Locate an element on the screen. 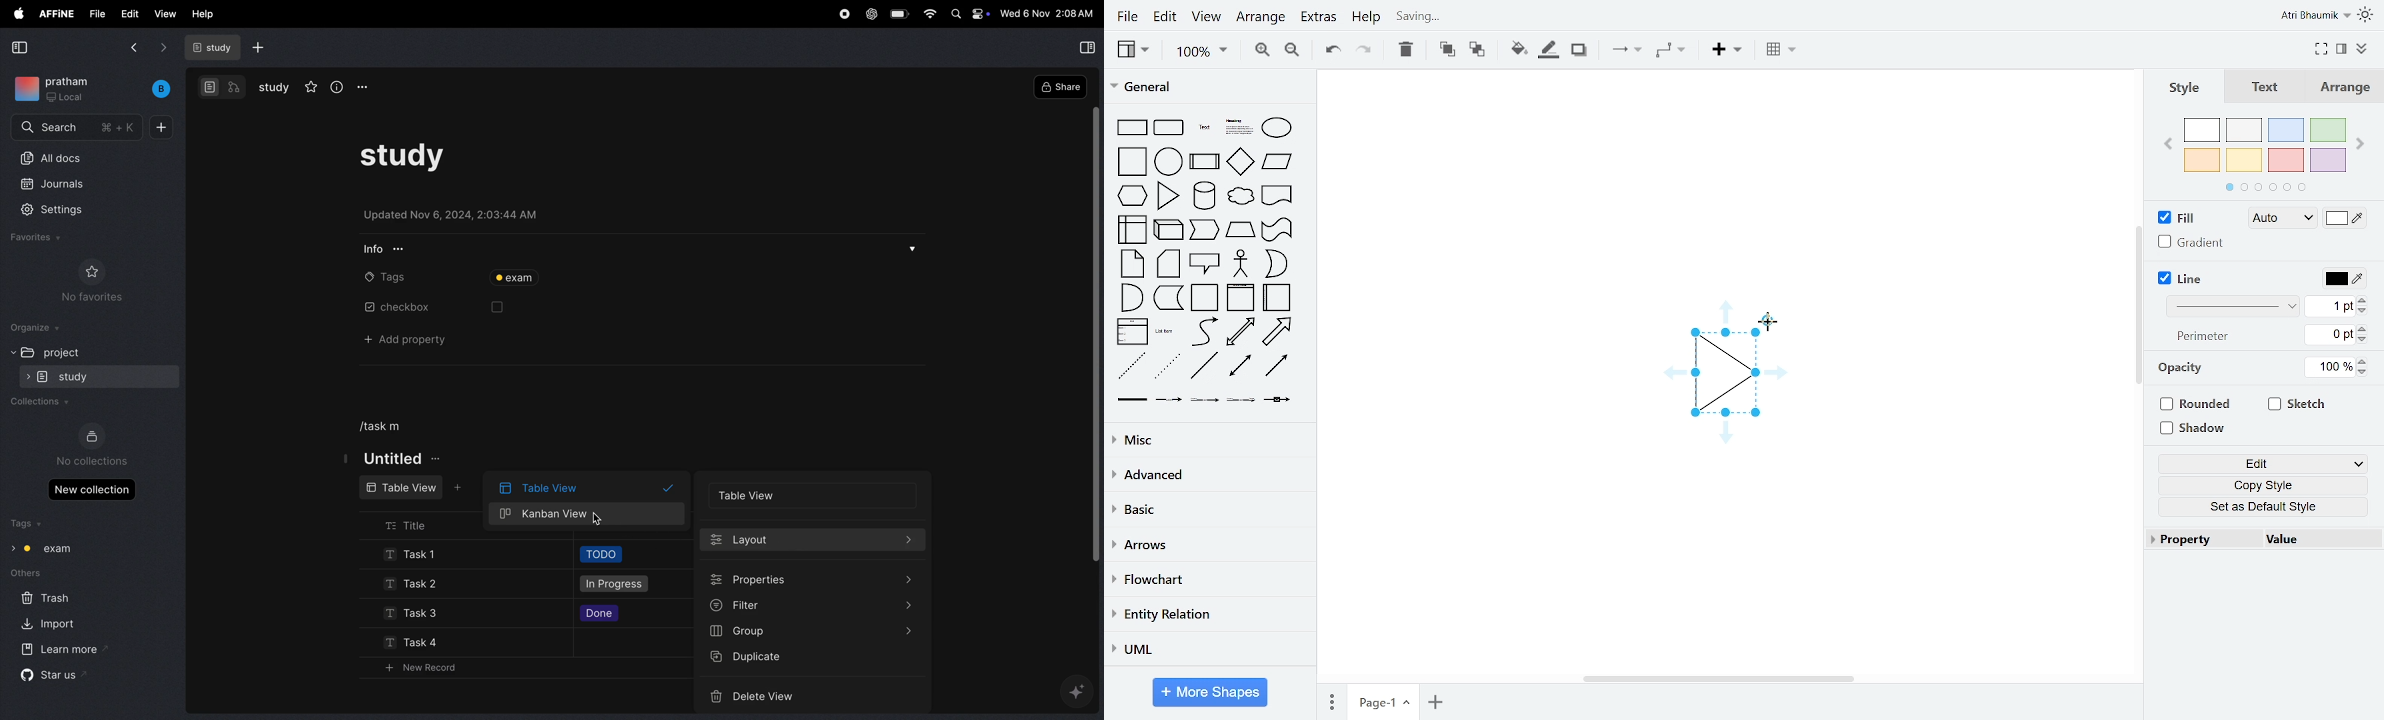 The height and width of the screenshot is (728, 2408). text is located at coordinates (2266, 87).